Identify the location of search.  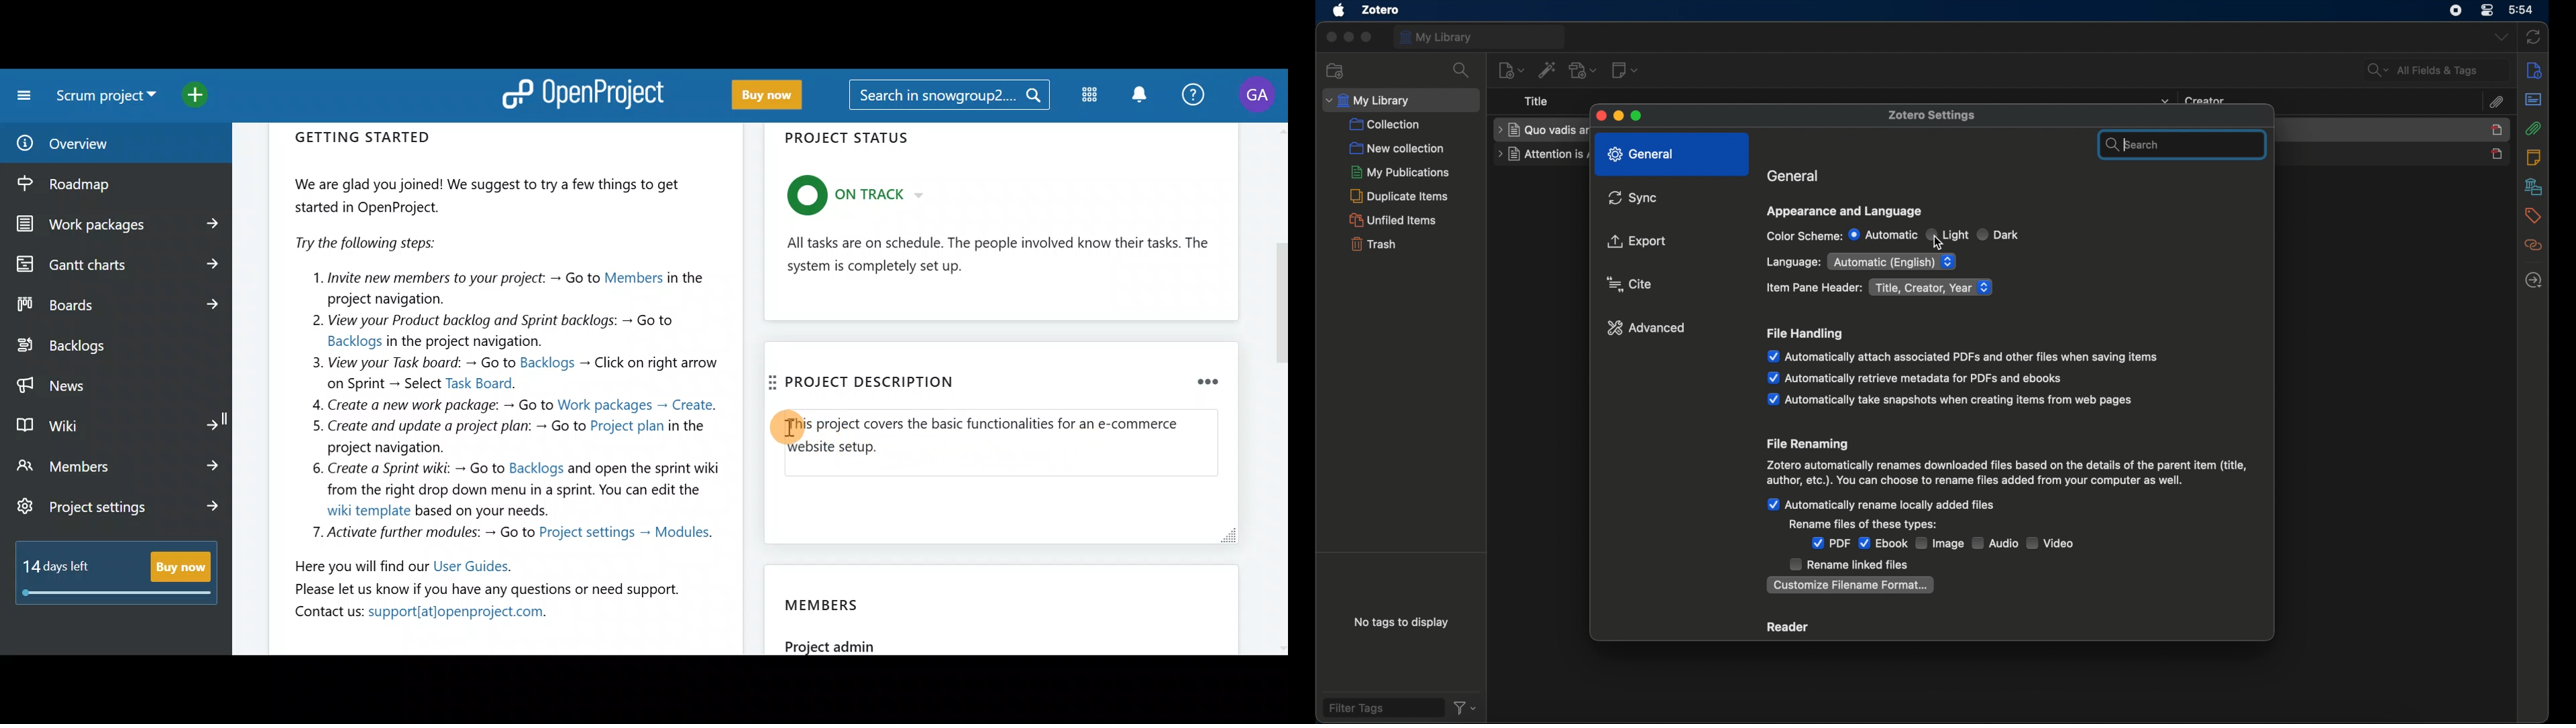
(2182, 145).